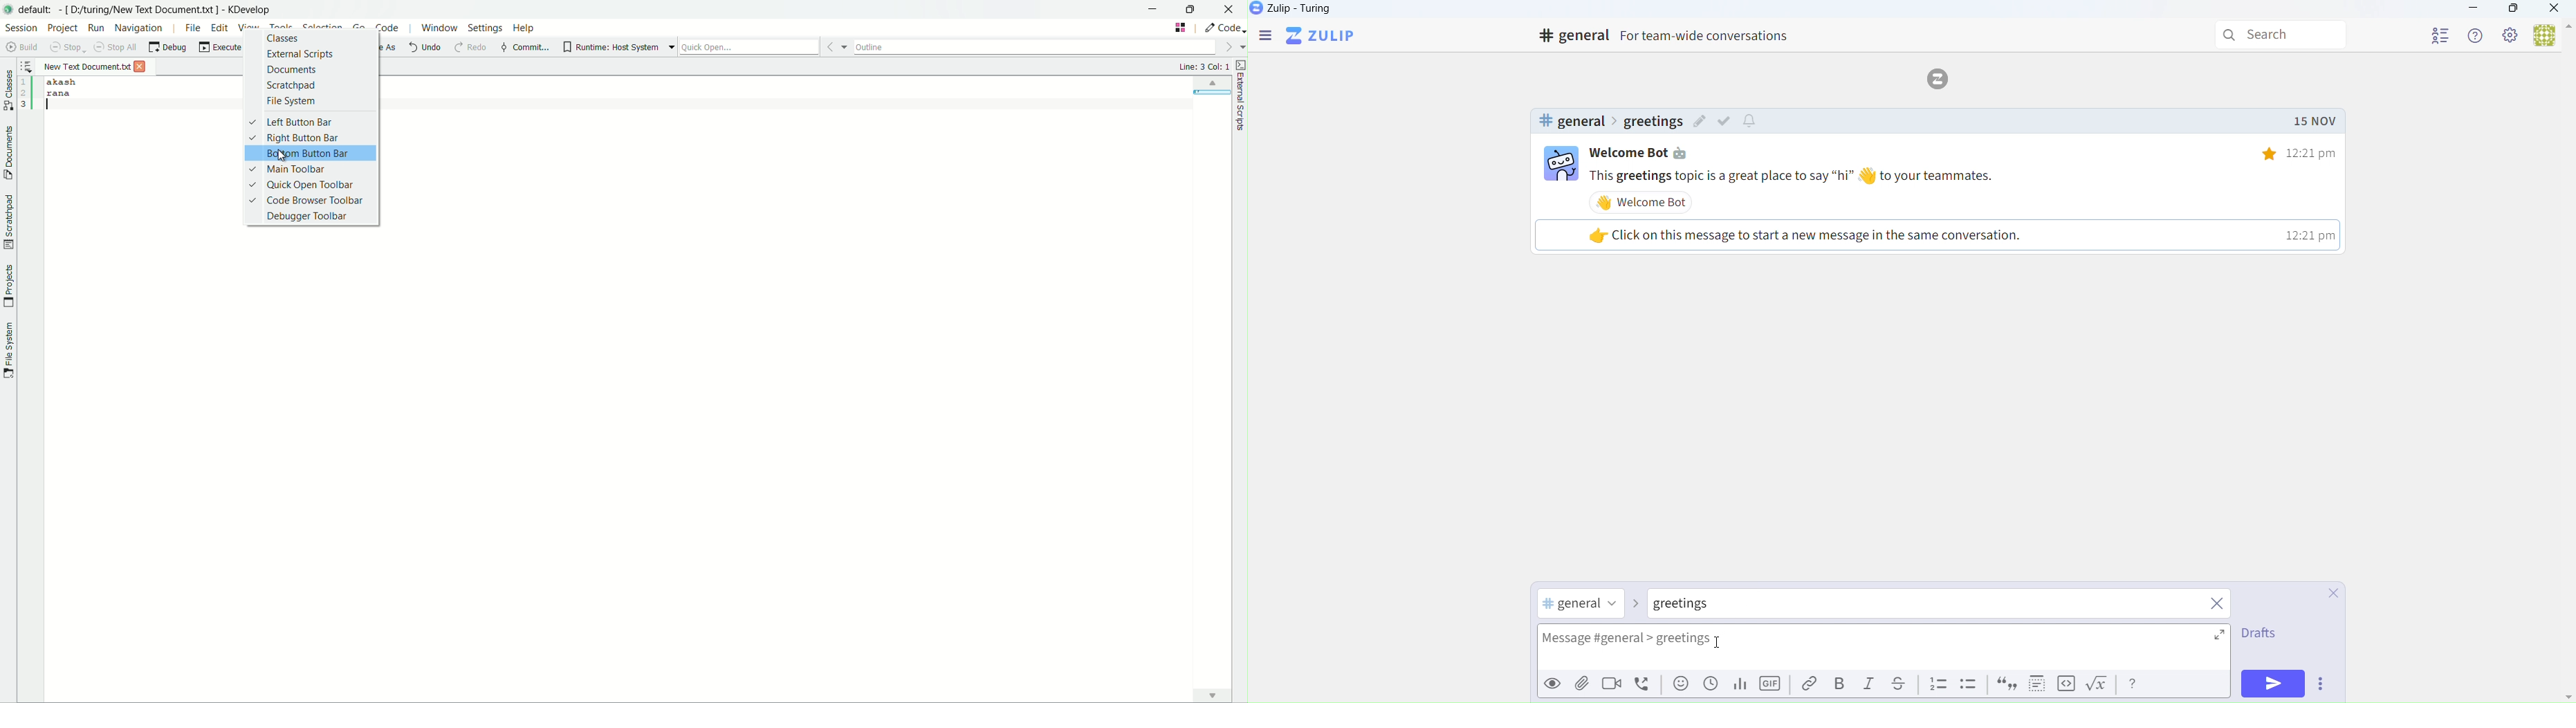 The image size is (2576, 728). I want to click on bot name, so click(1648, 153).